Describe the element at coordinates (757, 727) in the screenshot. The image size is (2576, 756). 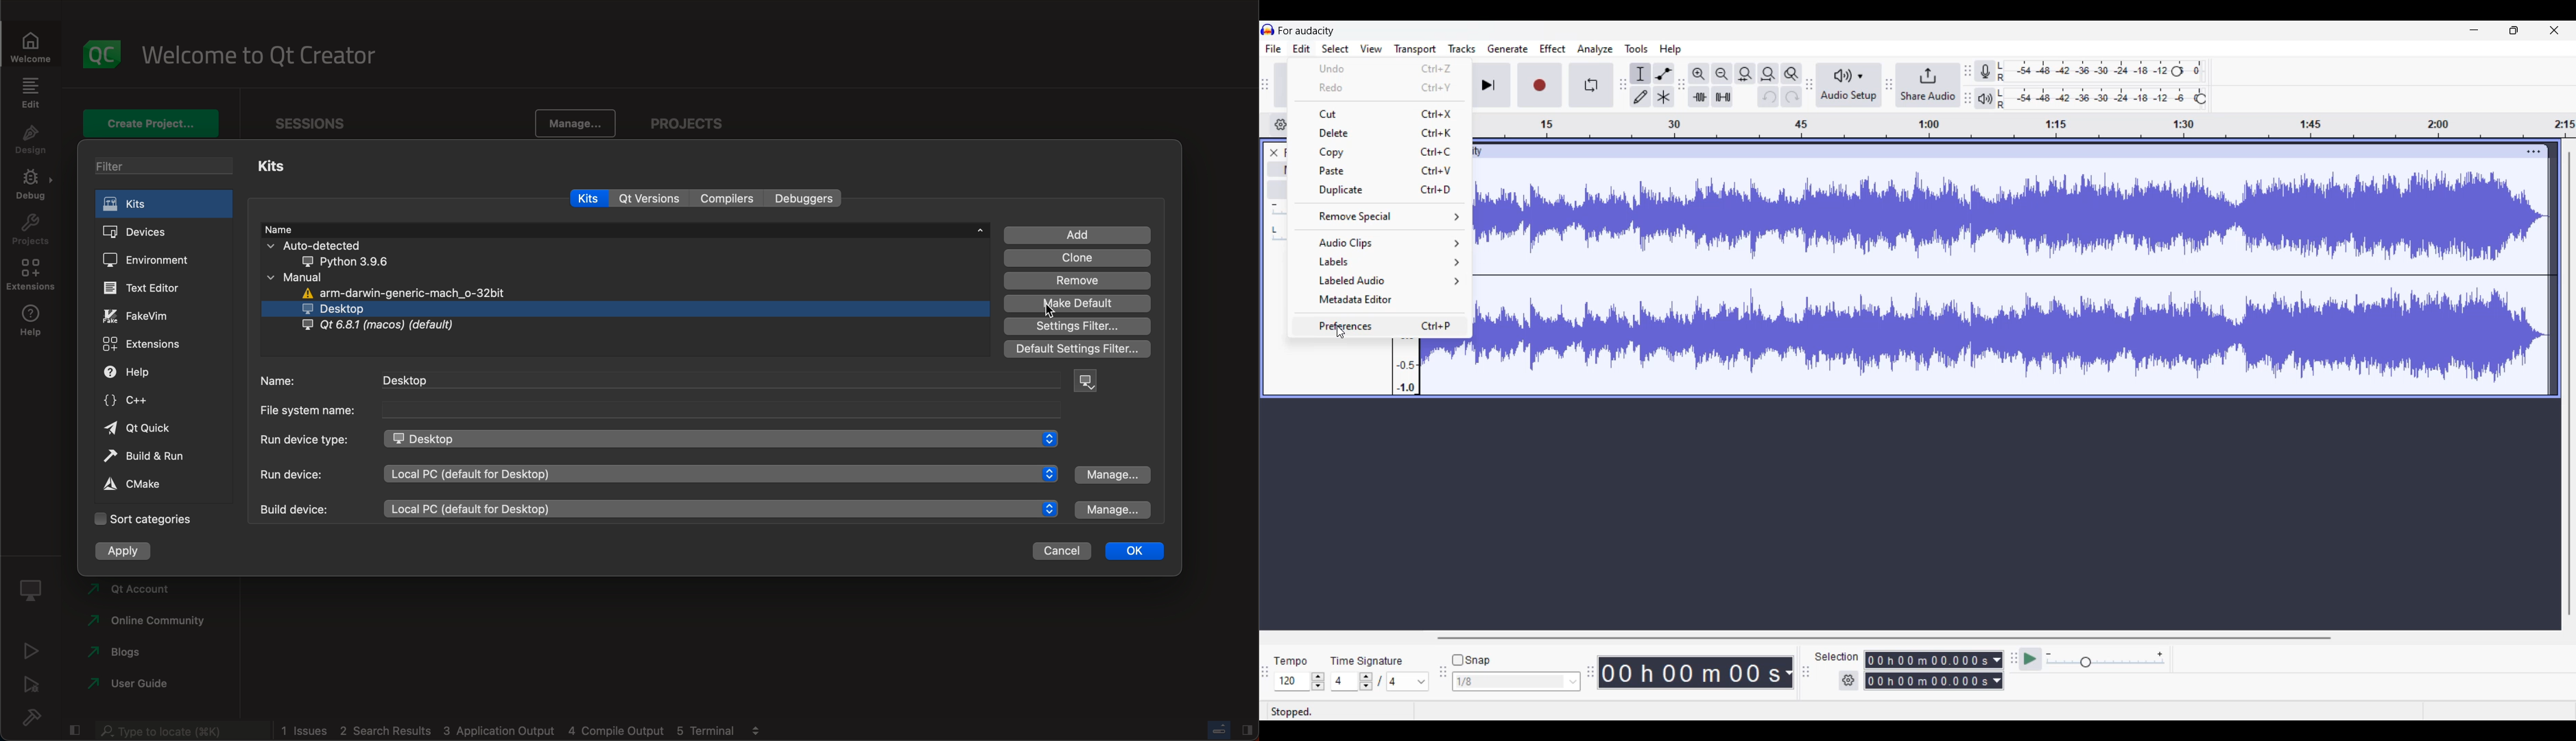
I see `view output` at that location.